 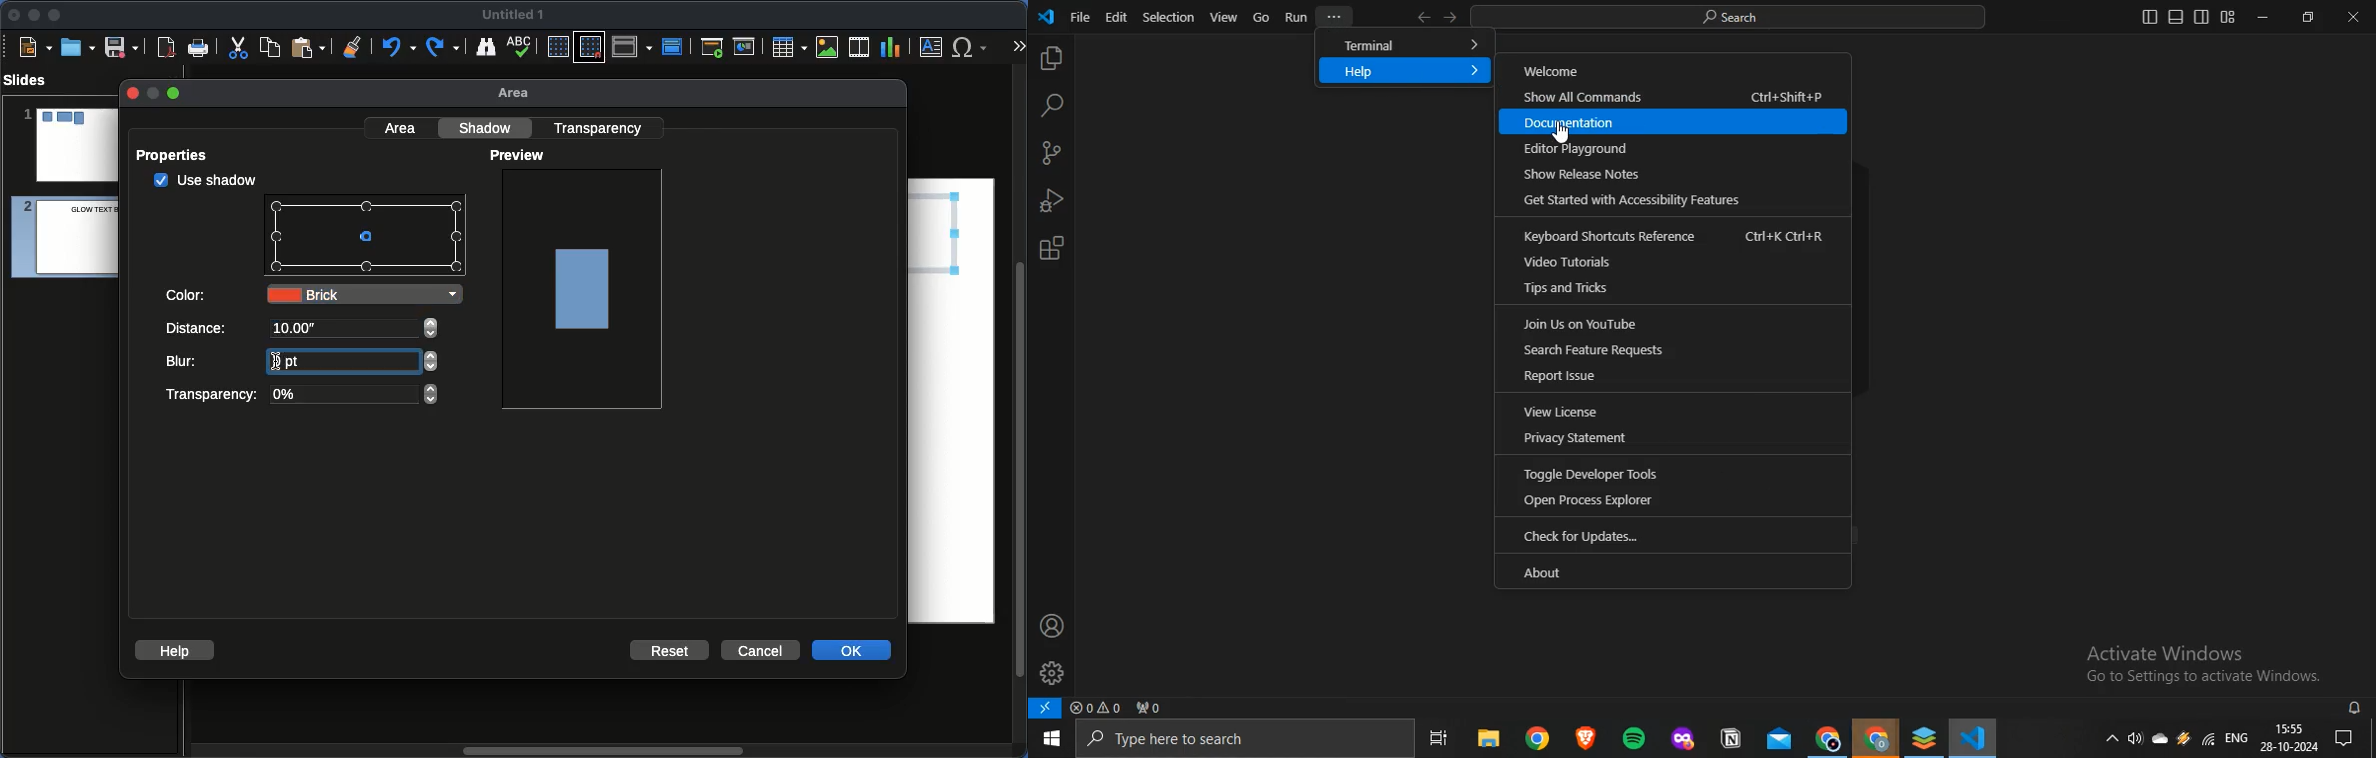 I want to click on Table, so click(x=788, y=46).